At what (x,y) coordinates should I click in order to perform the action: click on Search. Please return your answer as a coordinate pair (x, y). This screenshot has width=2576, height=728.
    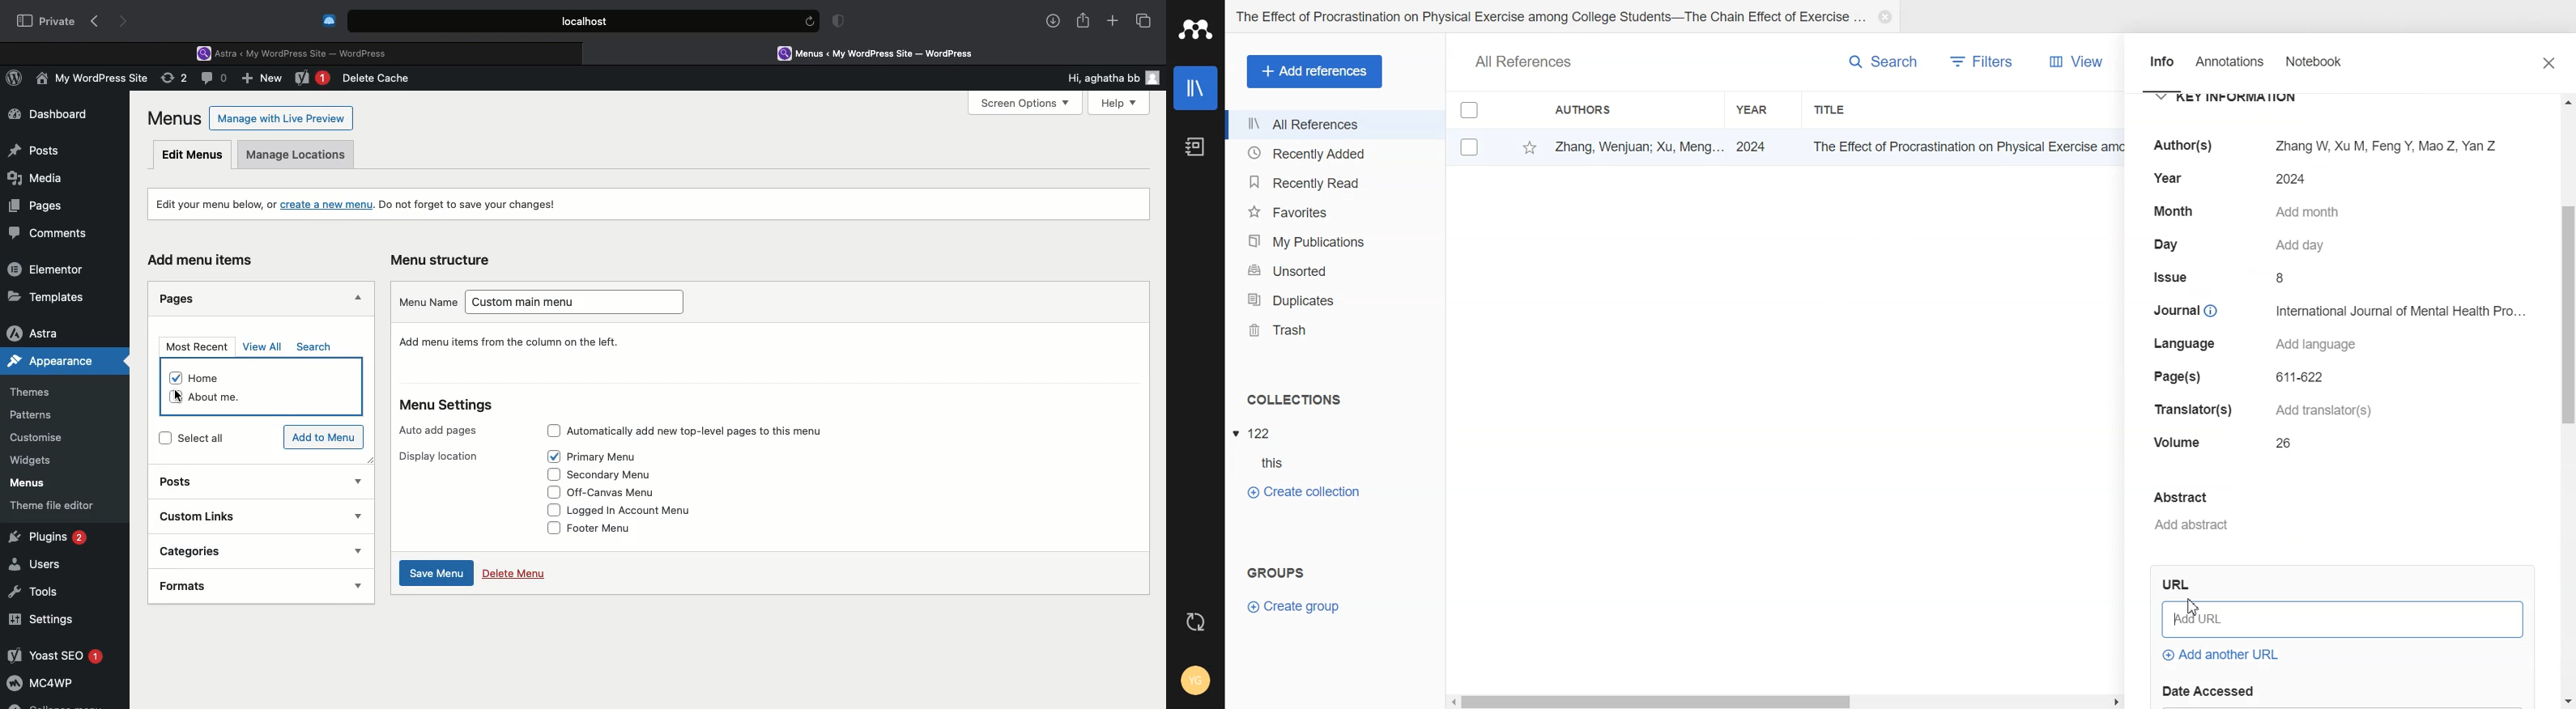
    Looking at the image, I should click on (317, 347).